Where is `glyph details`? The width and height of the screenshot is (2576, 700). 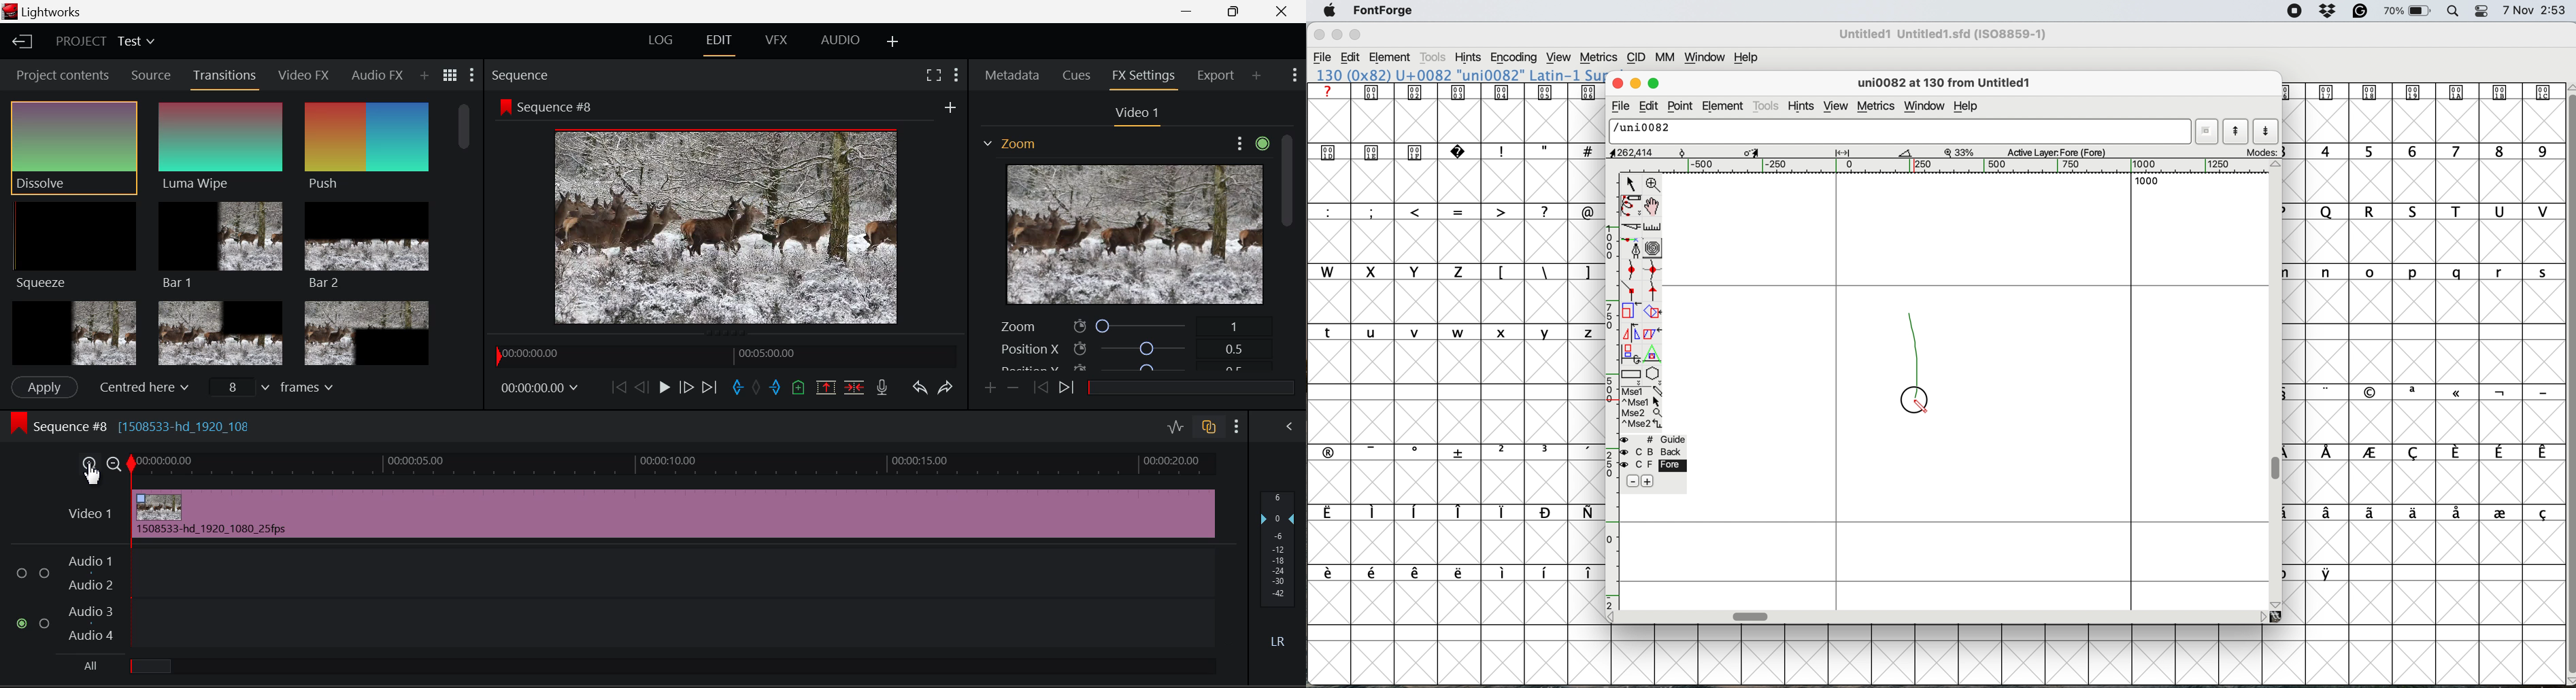
glyph details is located at coordinates (1950, 84).